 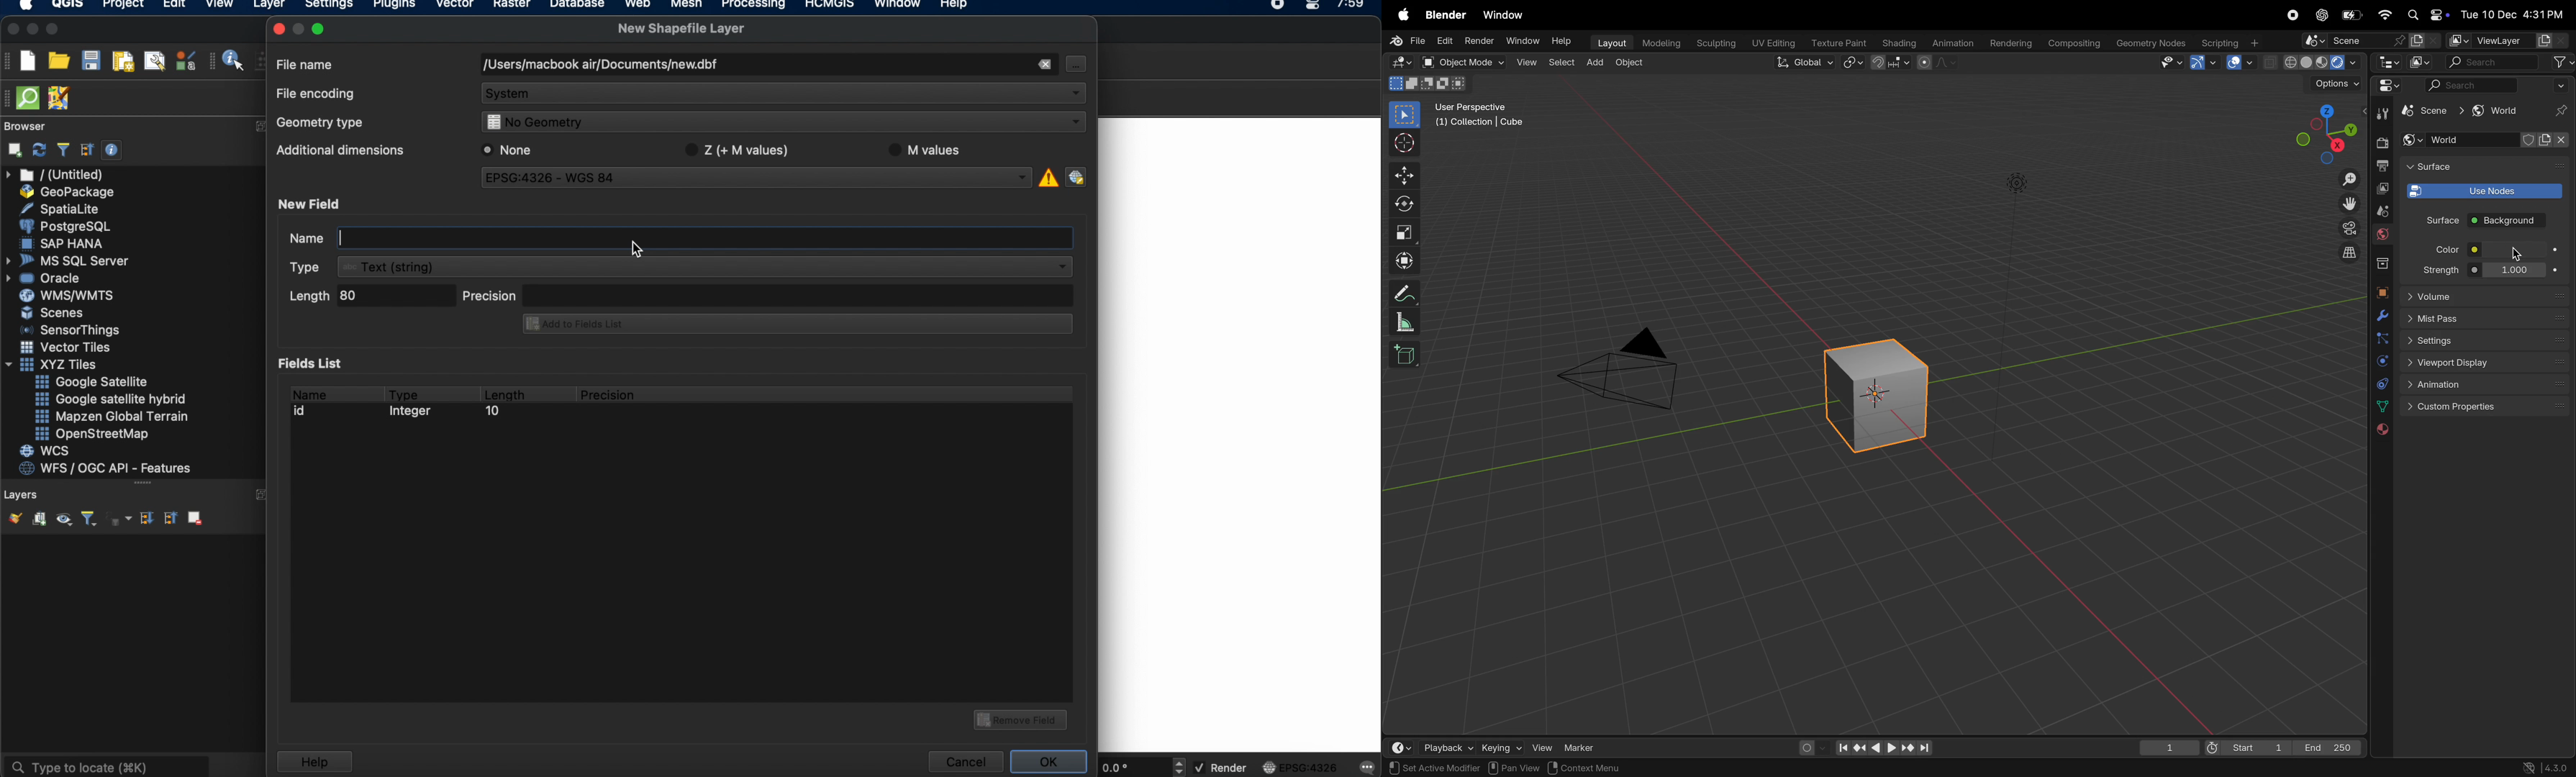 What do you see at coordinates (491, 413) in the screenshot?
I see `10` at bounding box center [491, 413].